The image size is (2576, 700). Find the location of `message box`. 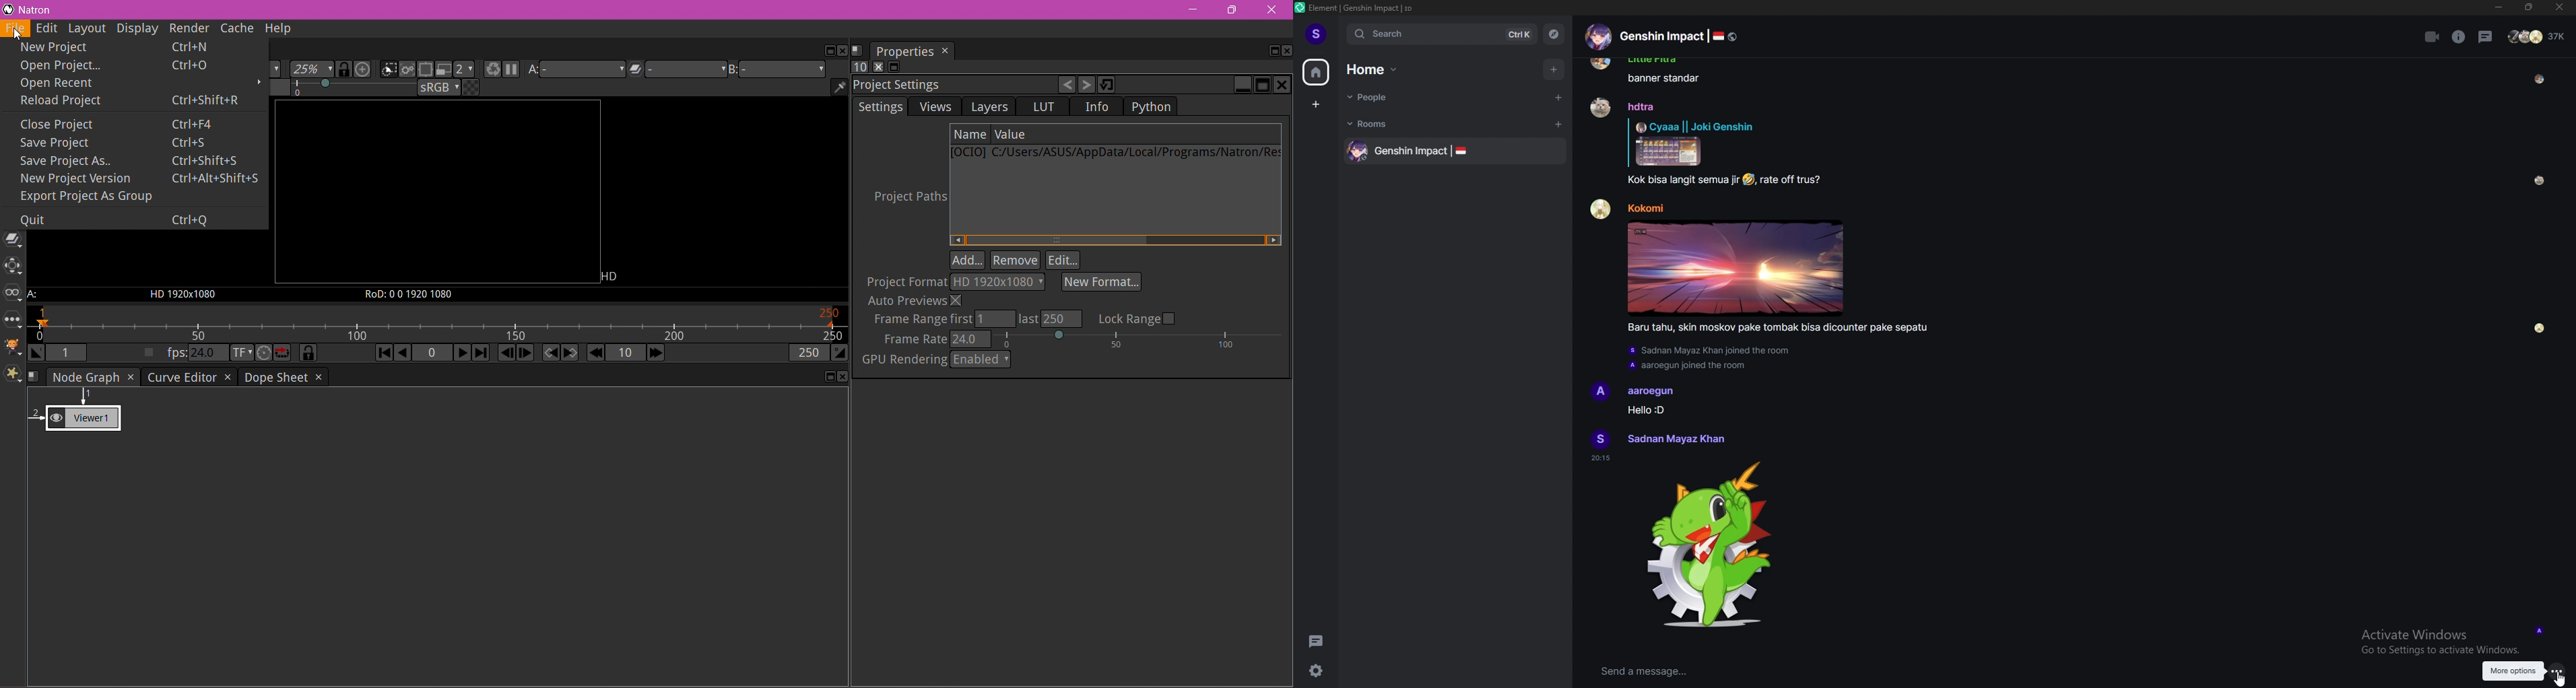

message box is located at coordinates (1864, 672).